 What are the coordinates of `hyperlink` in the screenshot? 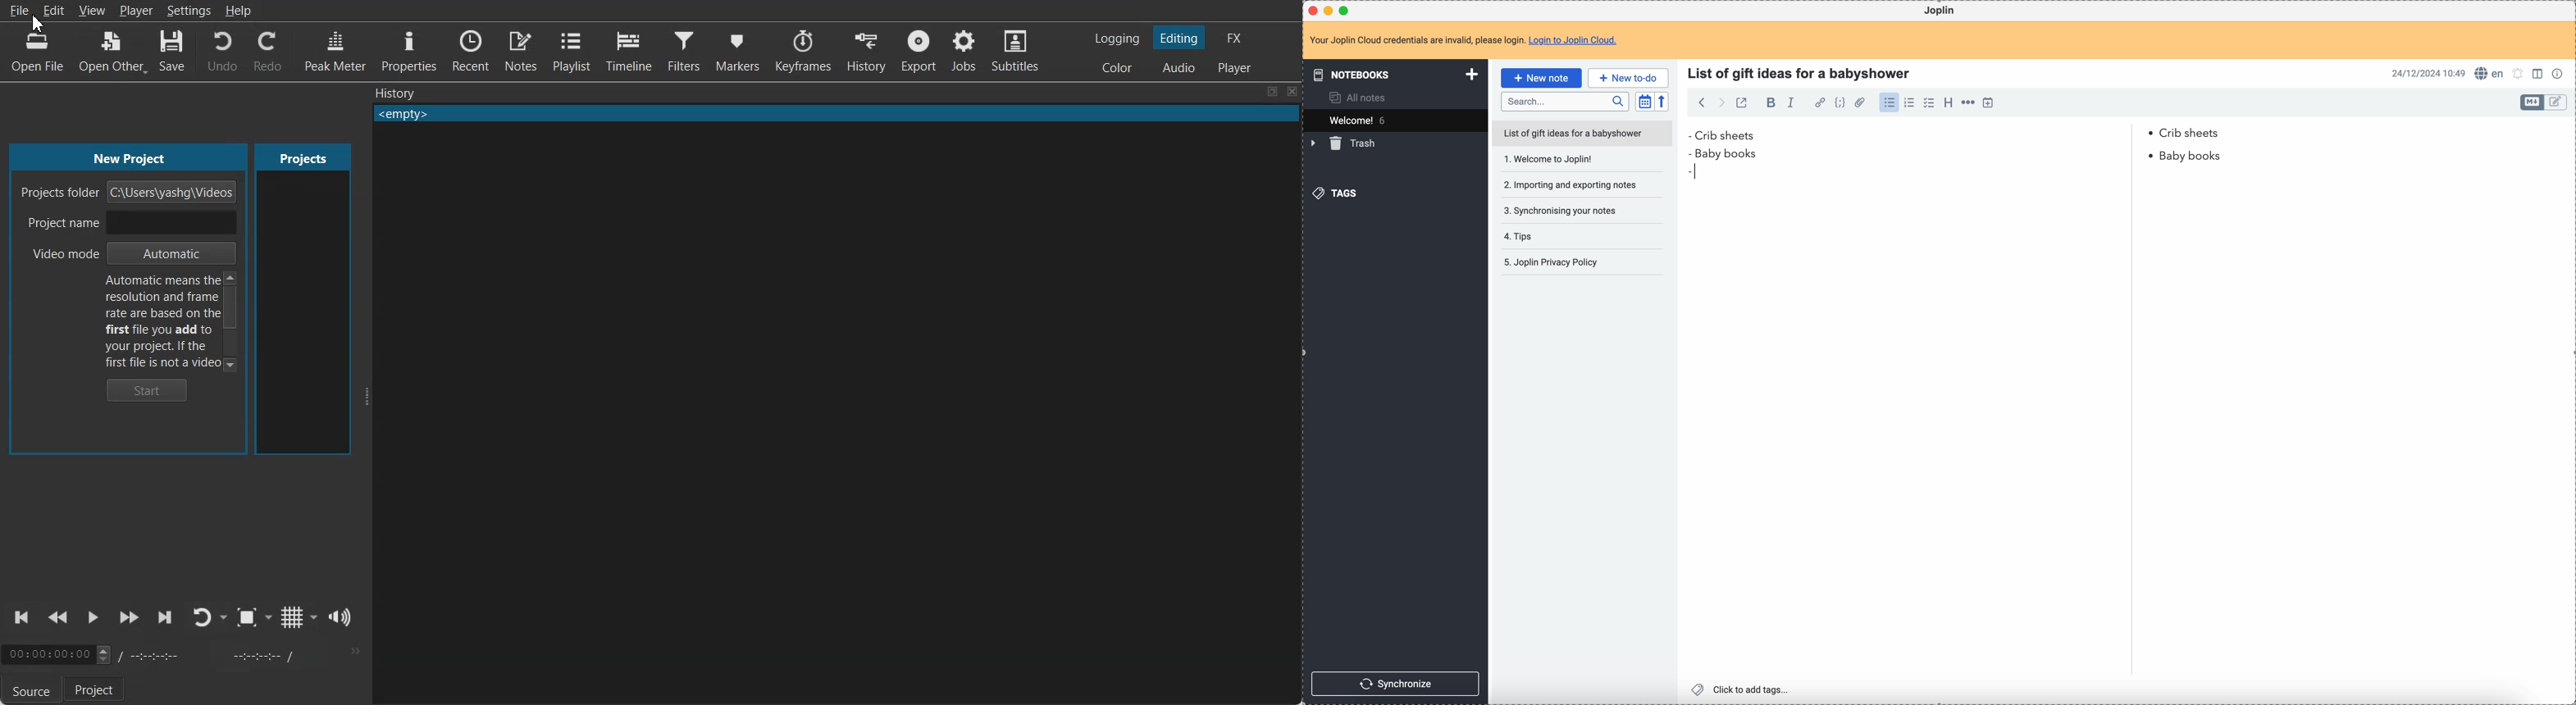 It's located at (1820, 103).